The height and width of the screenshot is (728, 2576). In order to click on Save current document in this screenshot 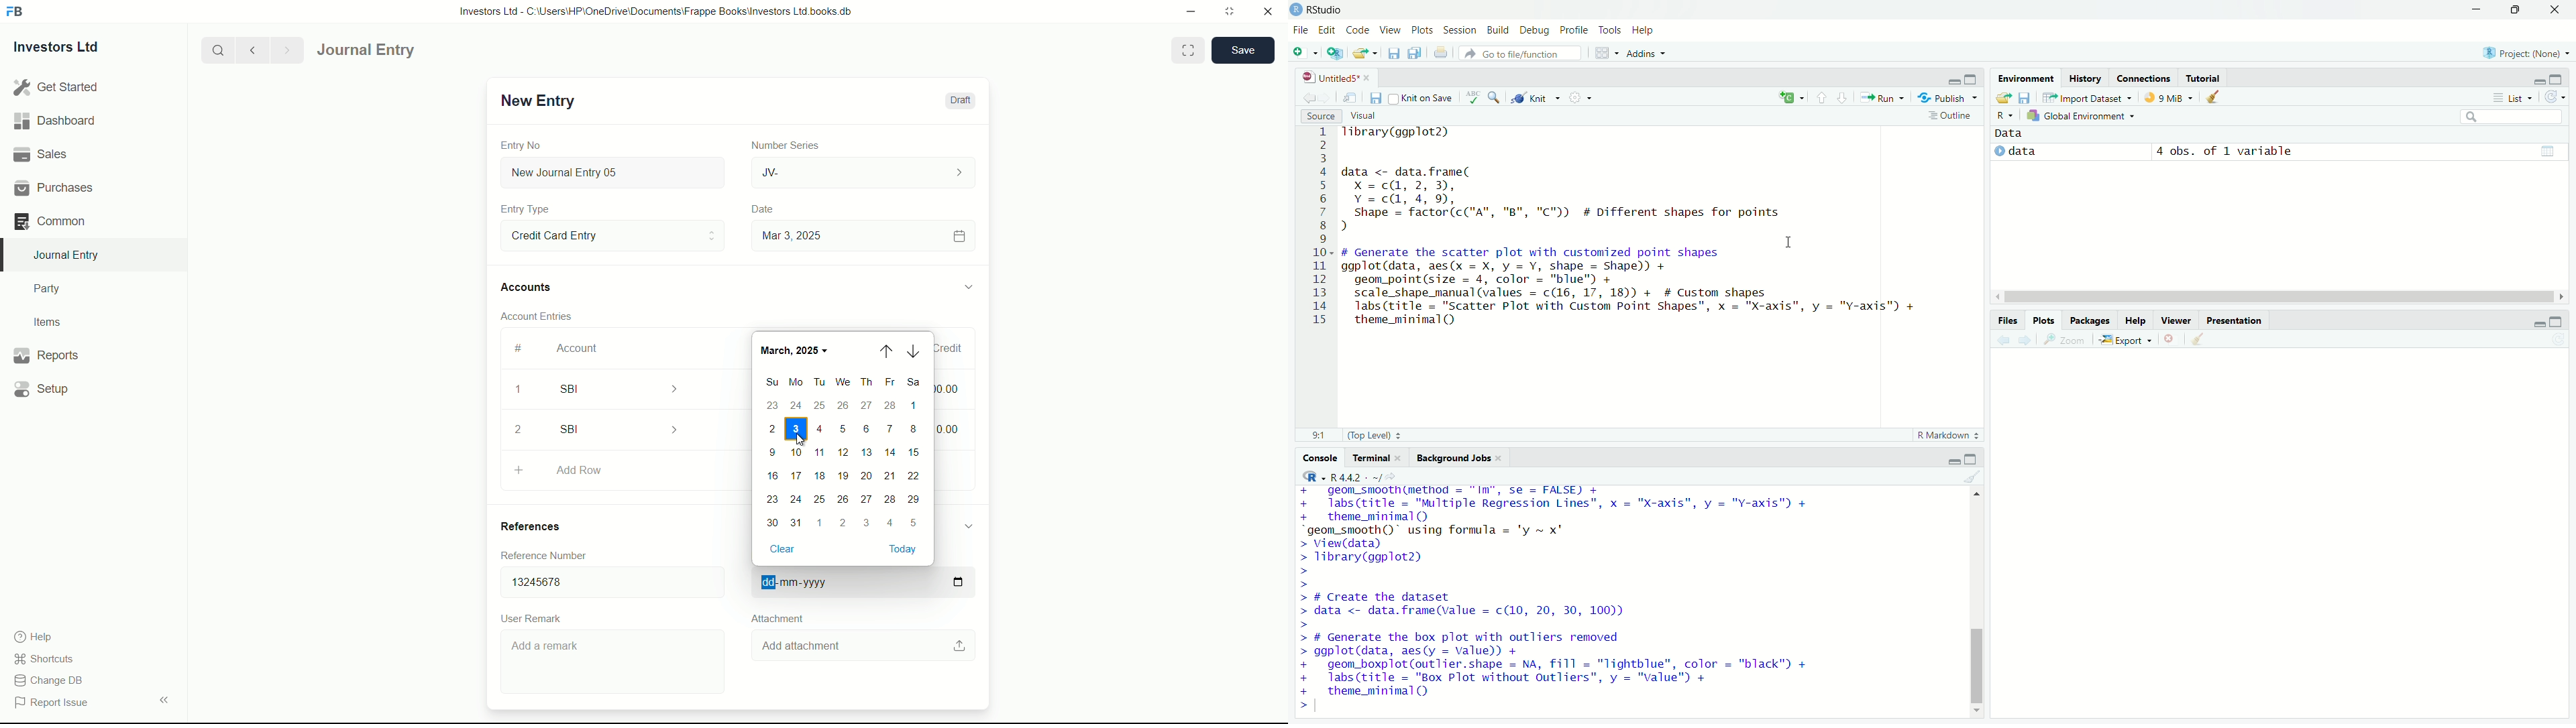, I will do `click(1376, 98)`.